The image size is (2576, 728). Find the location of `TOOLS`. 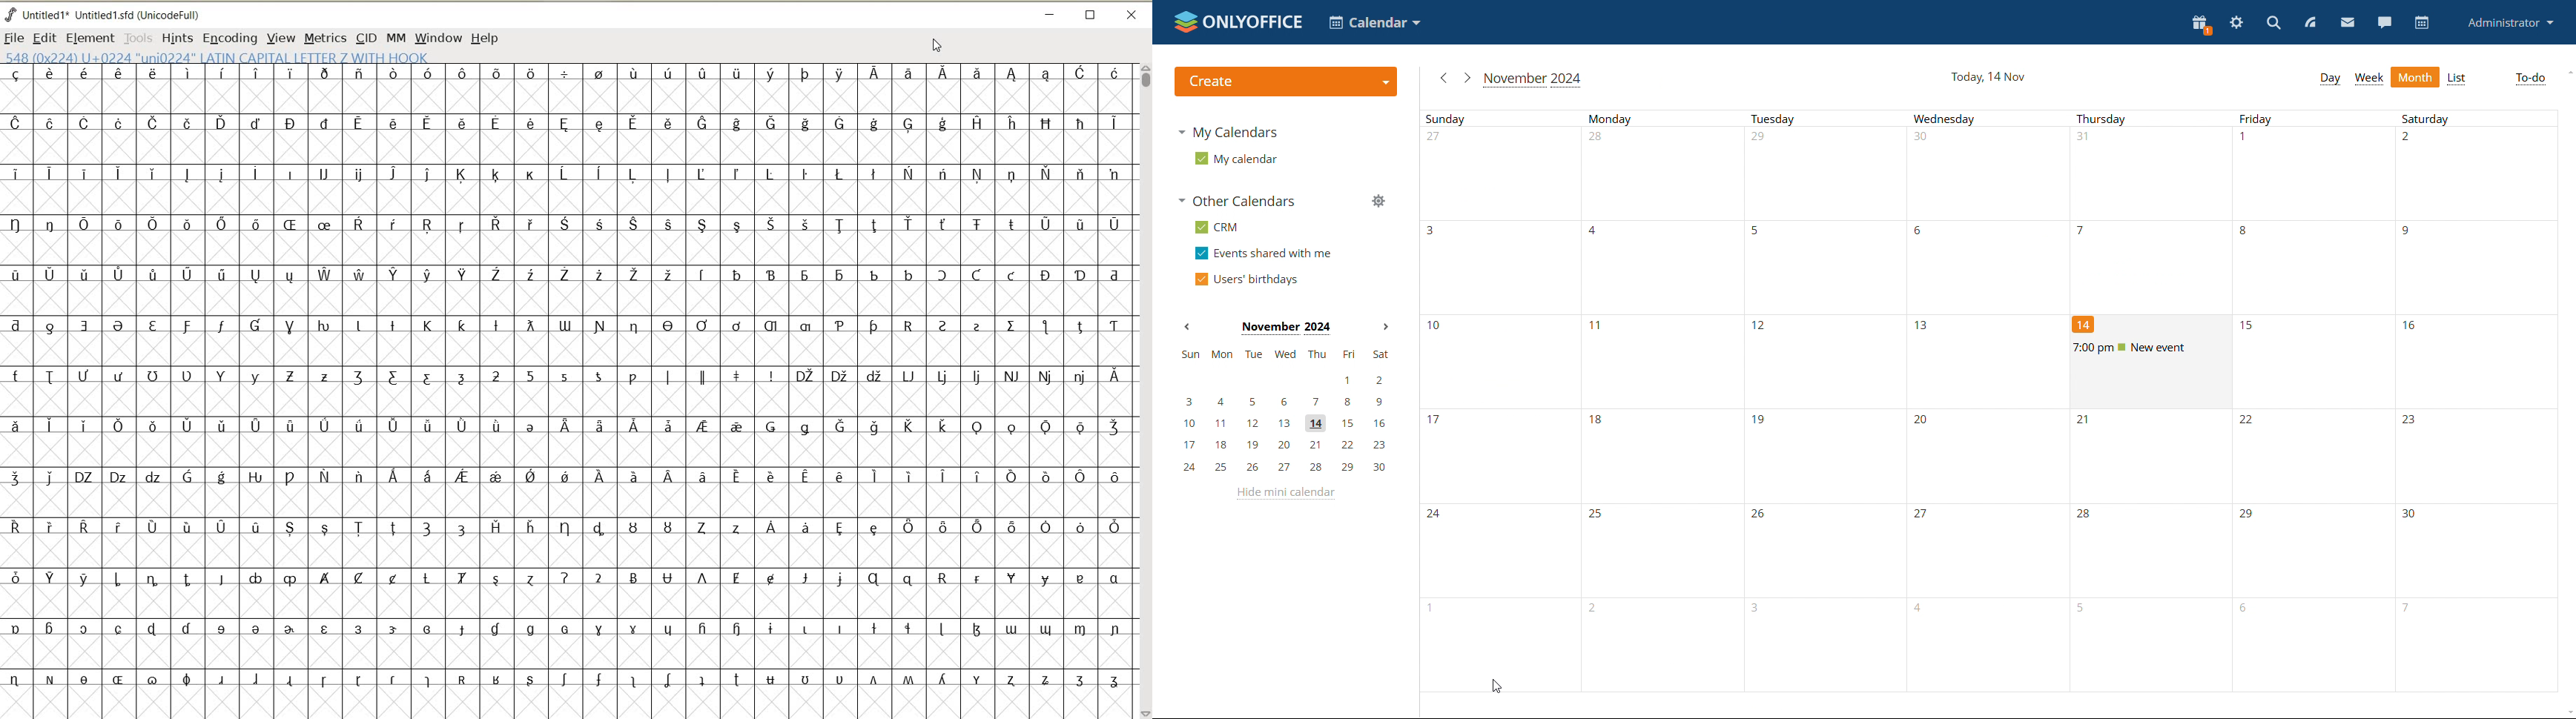

TOOLS is located at coordinates (137, 37).